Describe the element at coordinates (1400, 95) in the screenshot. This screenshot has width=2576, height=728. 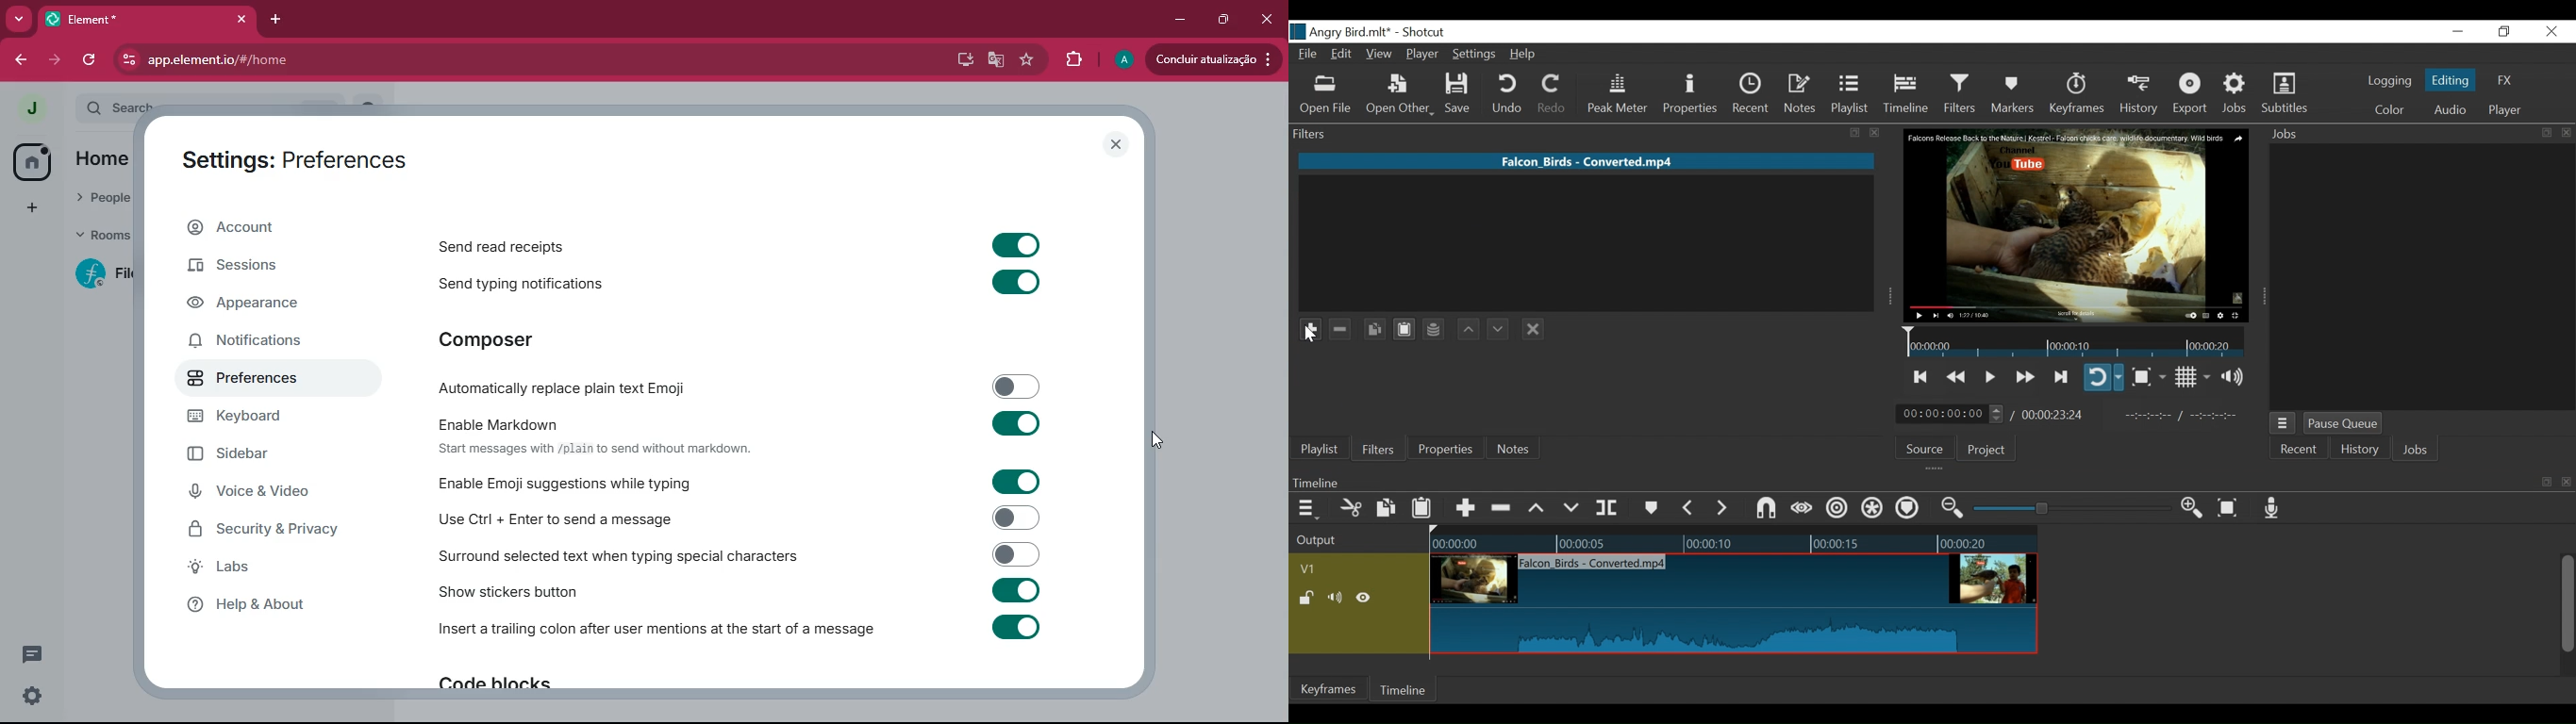
I see `Open Other` at that location.